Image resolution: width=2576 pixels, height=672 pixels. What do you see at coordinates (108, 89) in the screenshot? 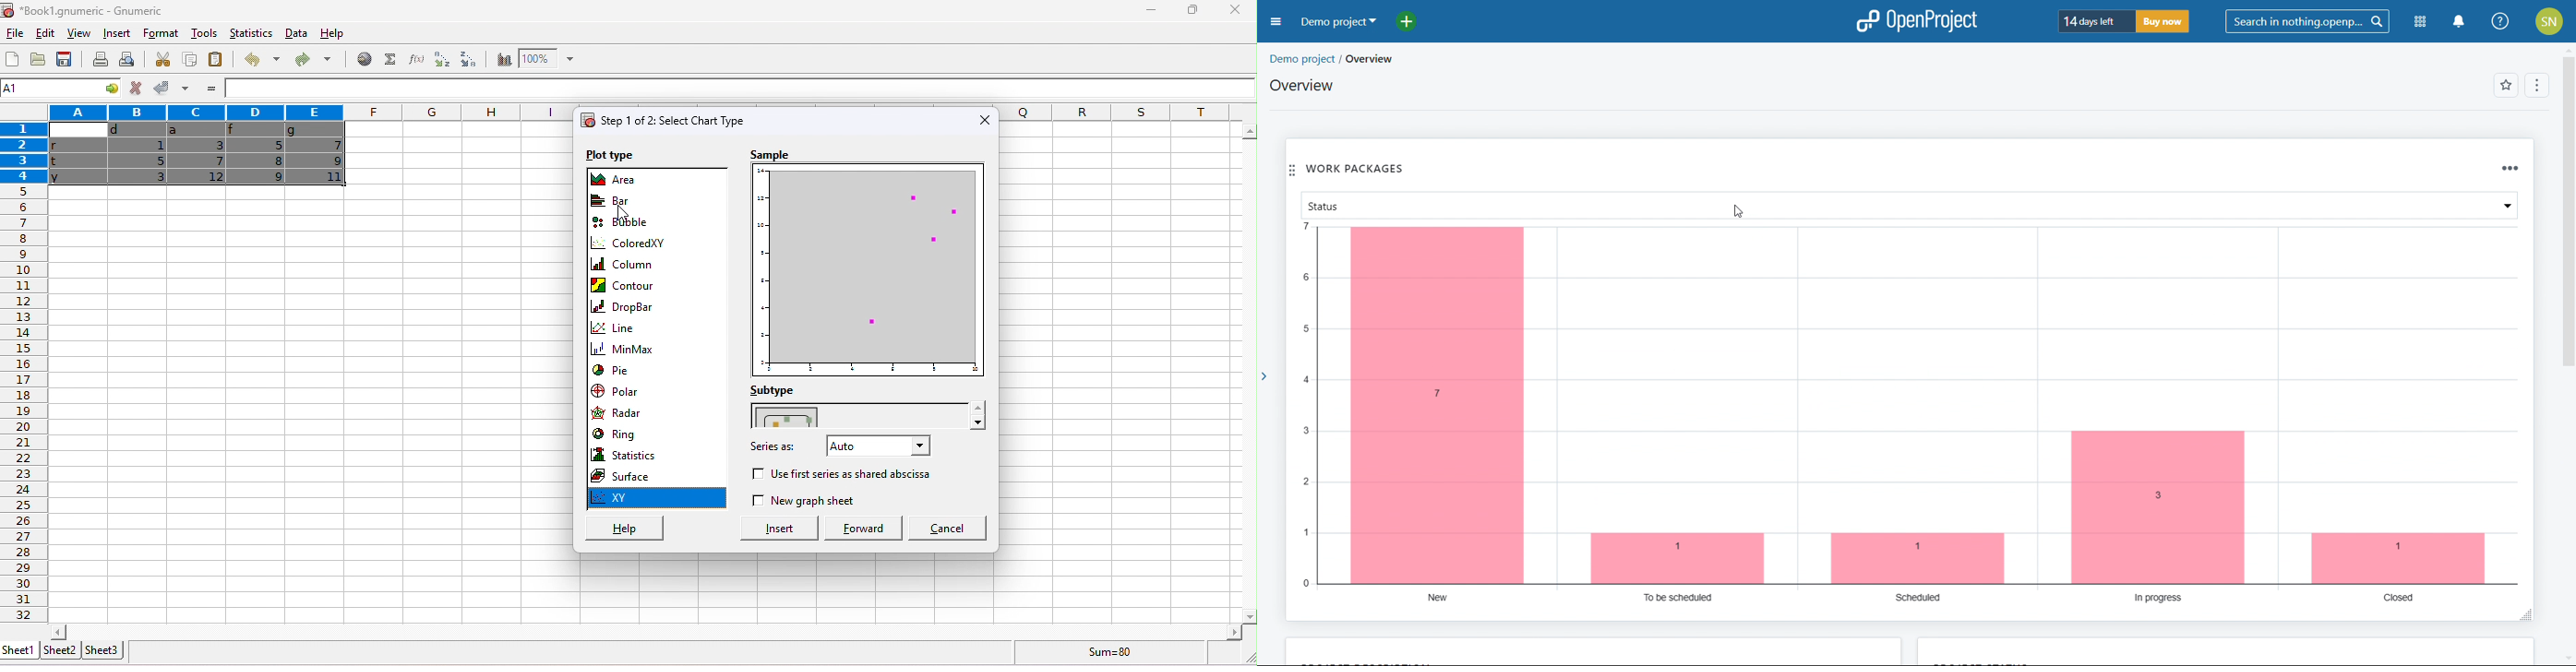
I see `cell options` at bounding box center [108, 89].